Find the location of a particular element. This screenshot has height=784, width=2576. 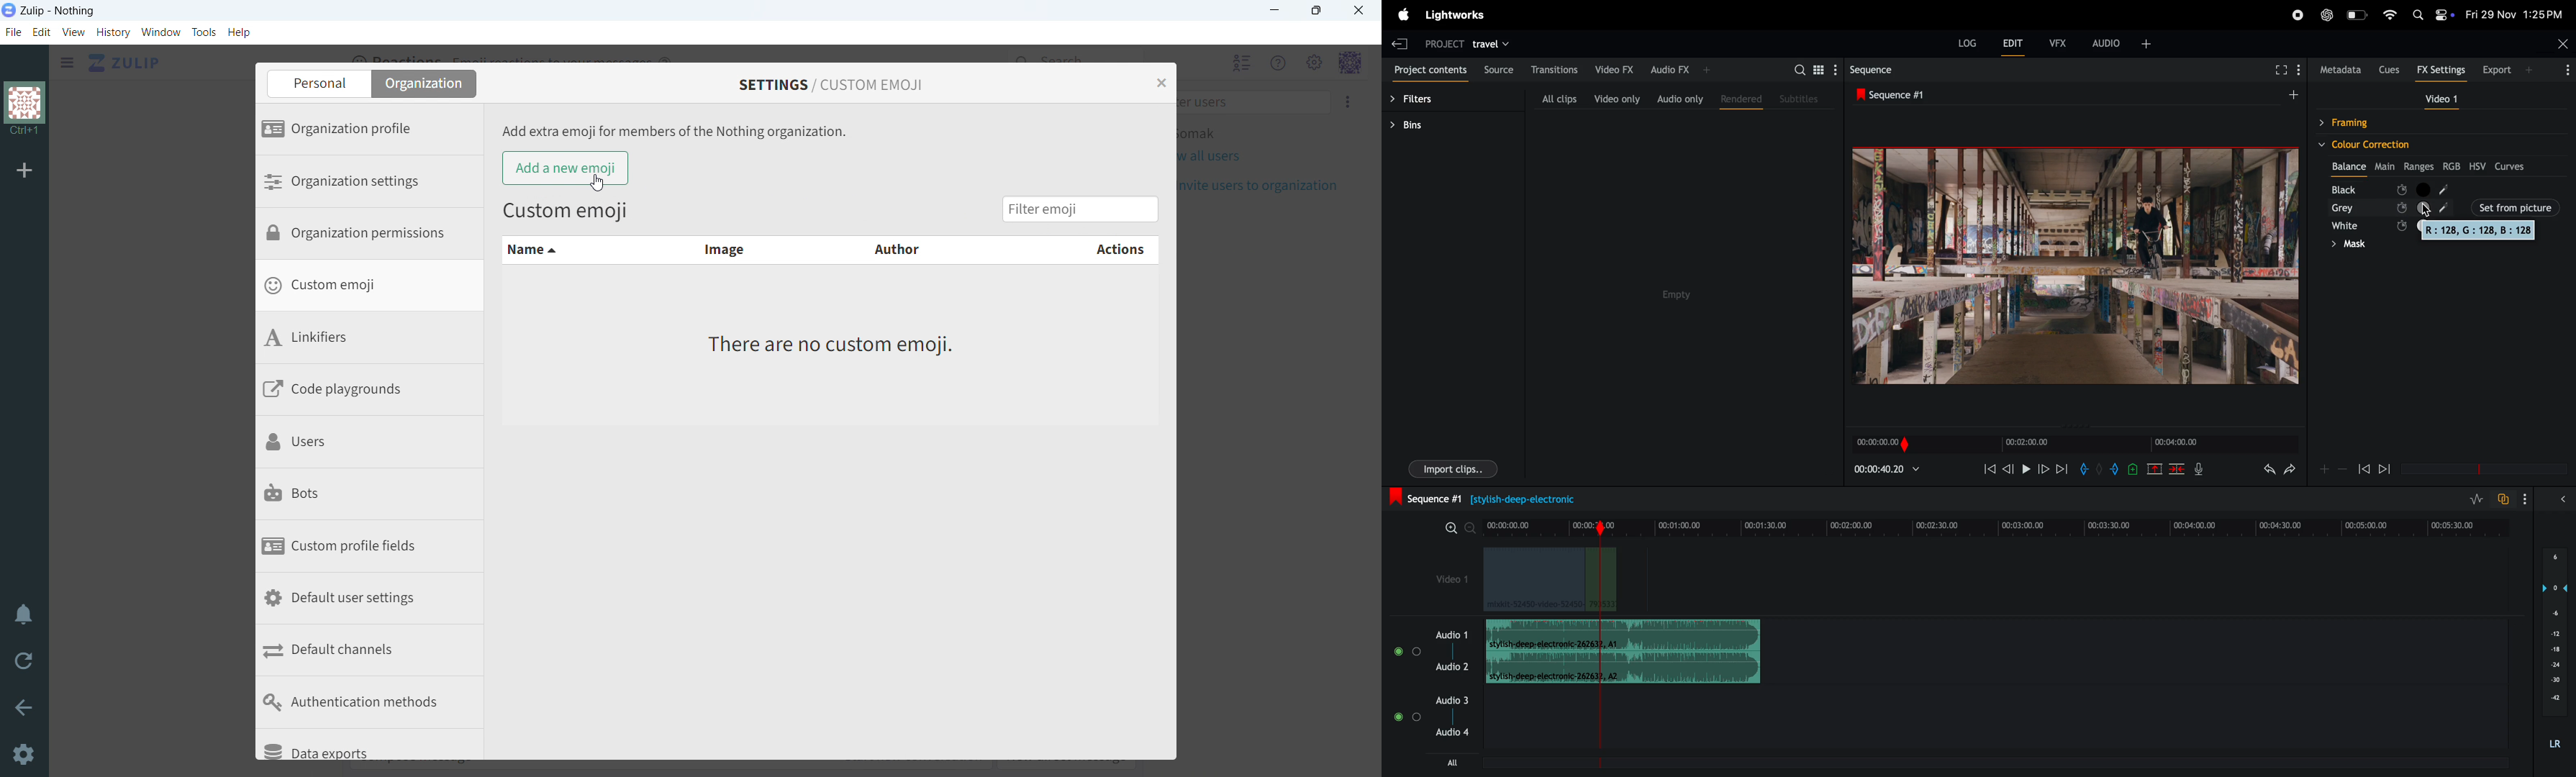

video clips is located at coordinates (1549, 580).